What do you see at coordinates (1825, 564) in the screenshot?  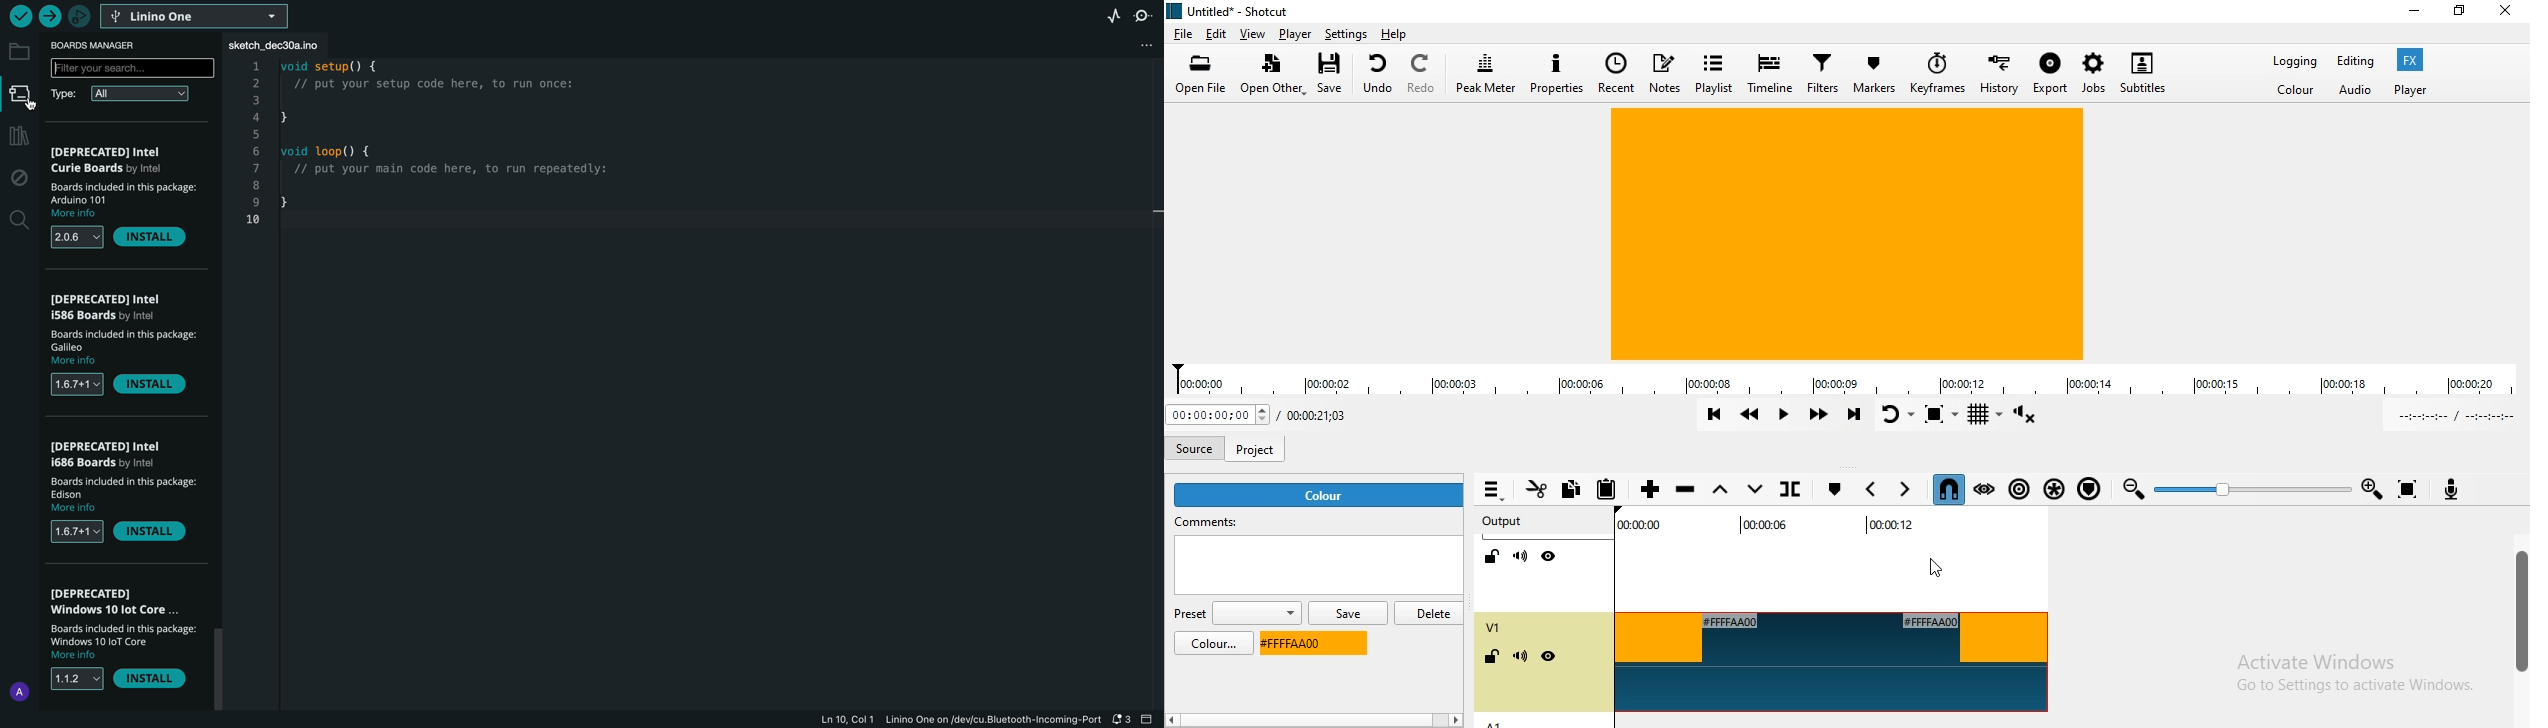 I see `Video track` at bounding box center [1825, 564].